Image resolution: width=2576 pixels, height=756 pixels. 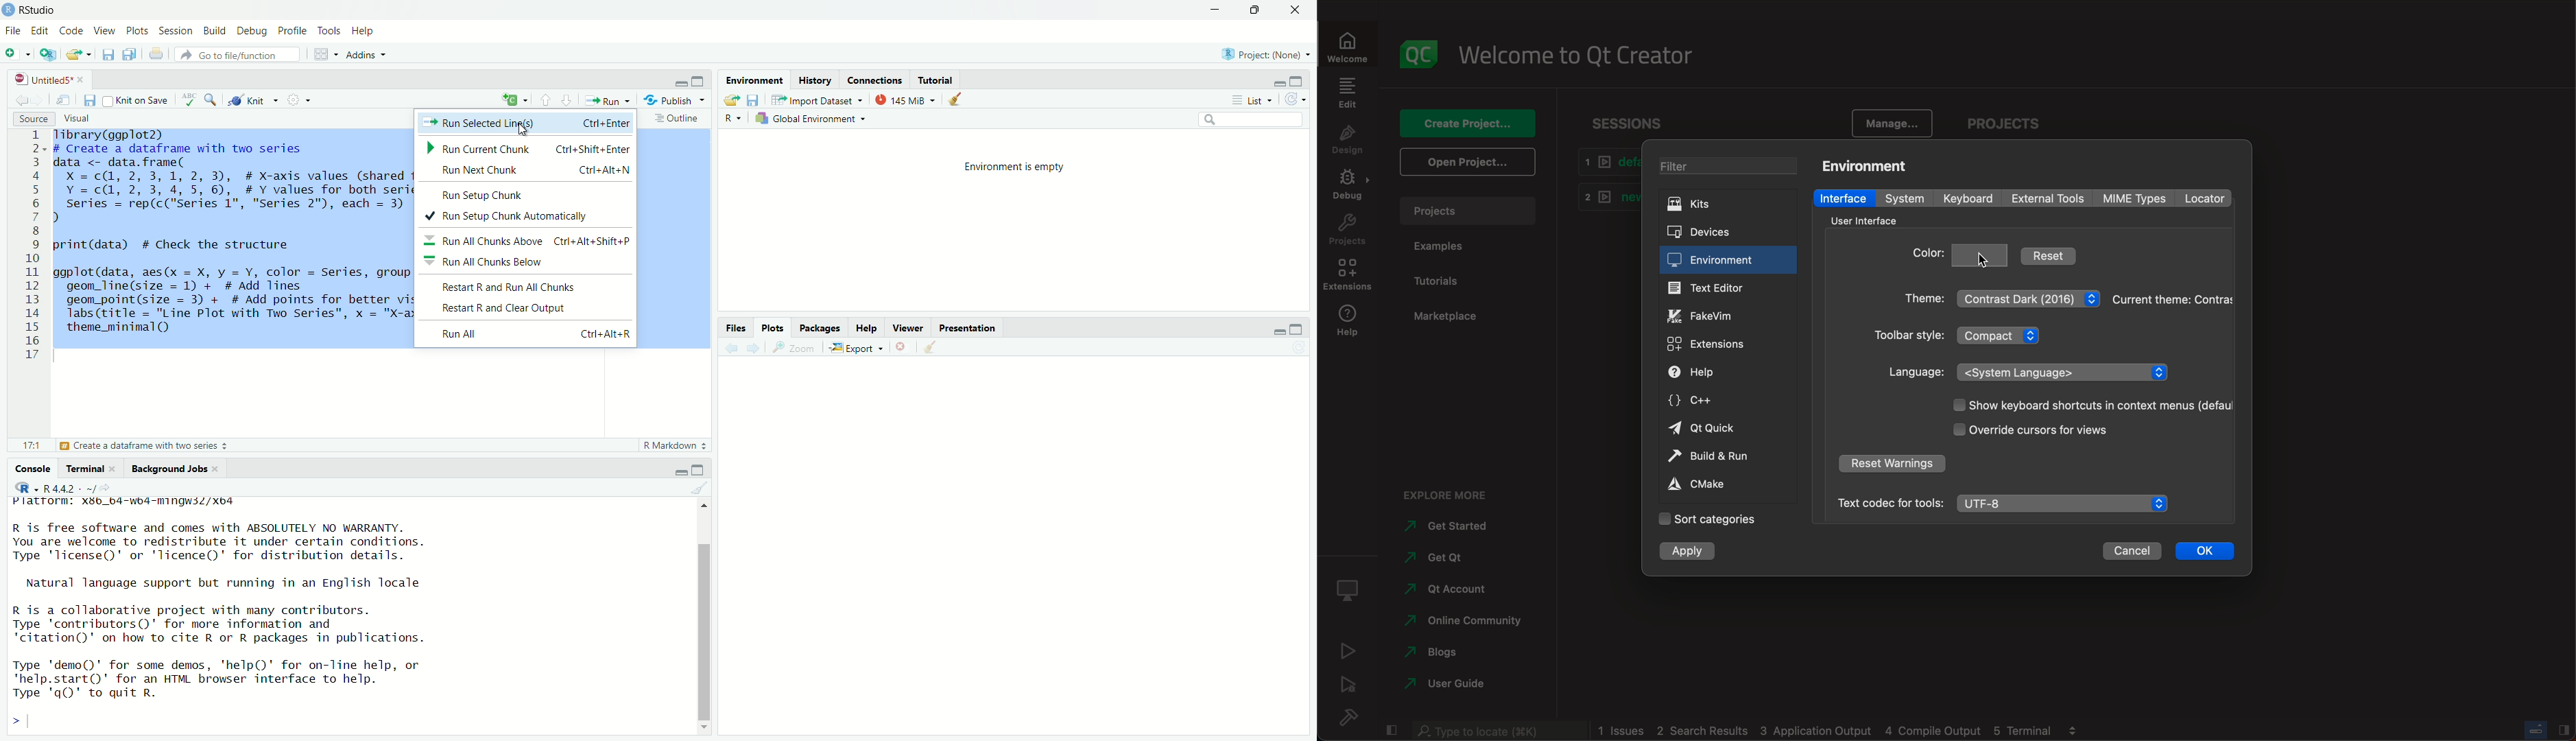 What do you see at coordinates (506, 286) in the screenshot?
I see `Restart R and Run all chunks` at bounding box center [506, 286].